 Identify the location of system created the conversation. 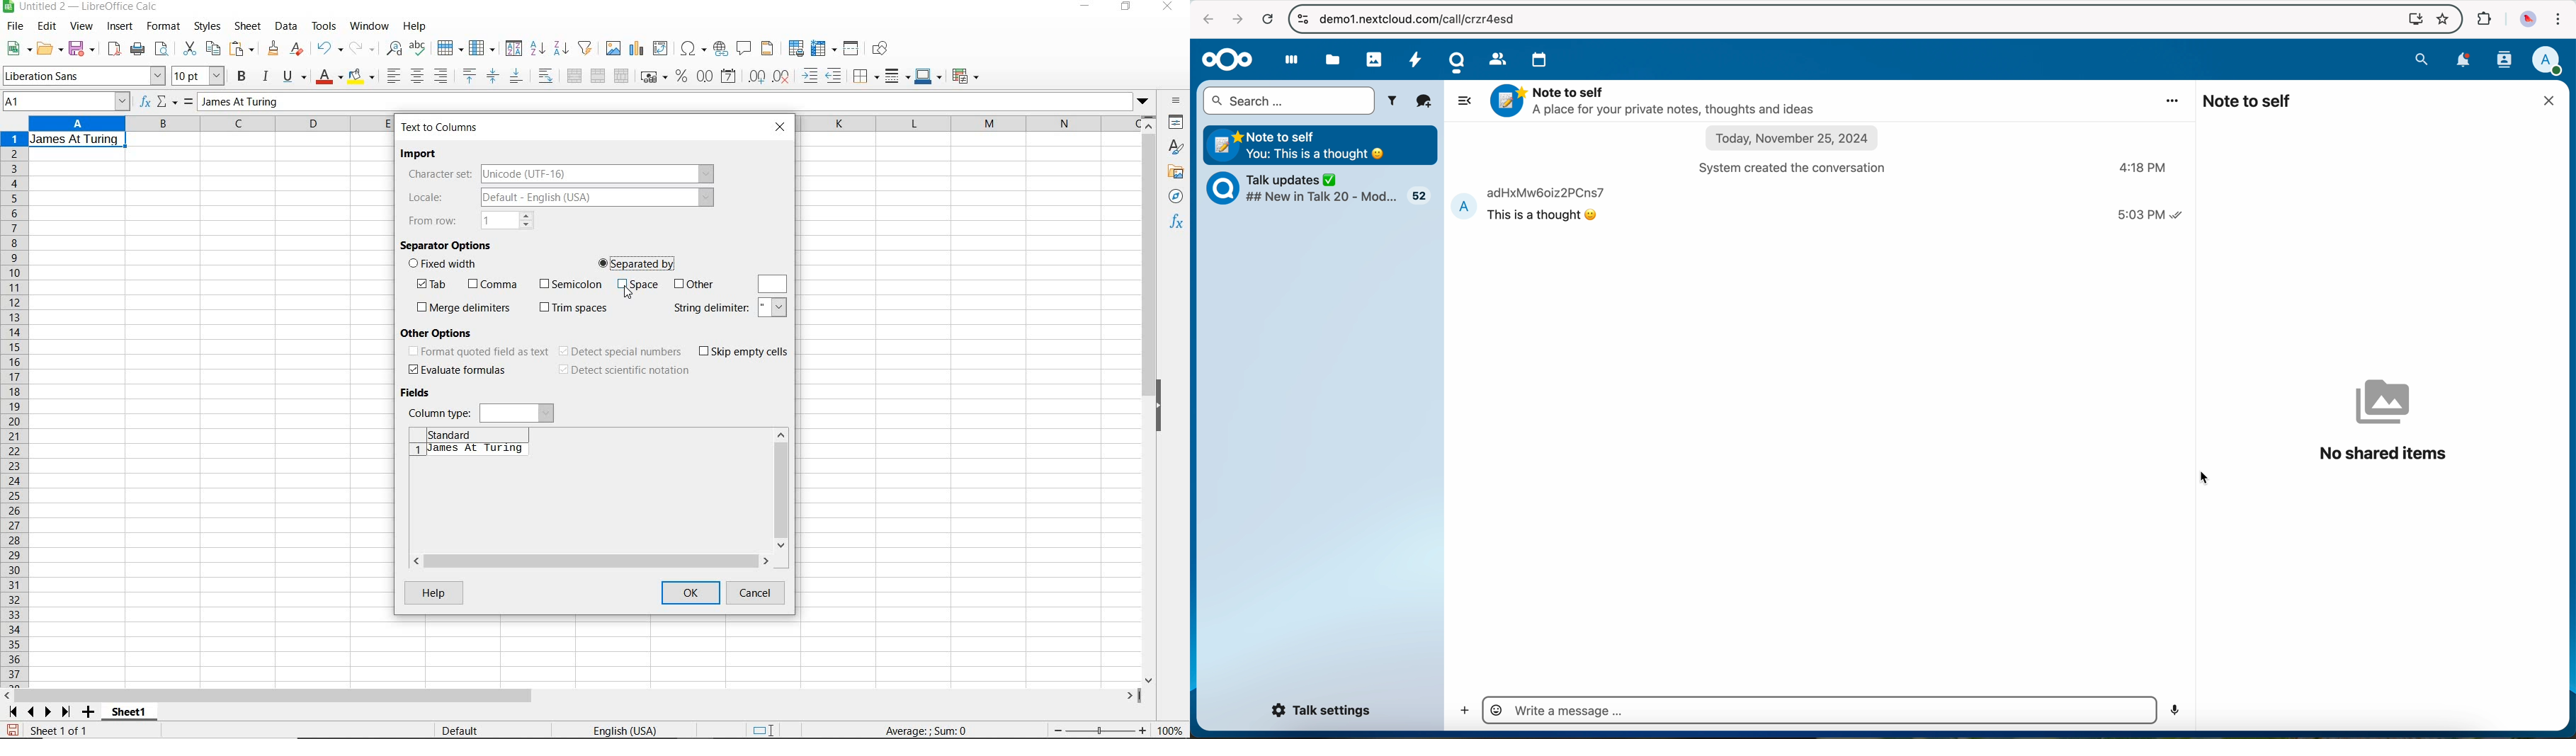
(1801, 167).